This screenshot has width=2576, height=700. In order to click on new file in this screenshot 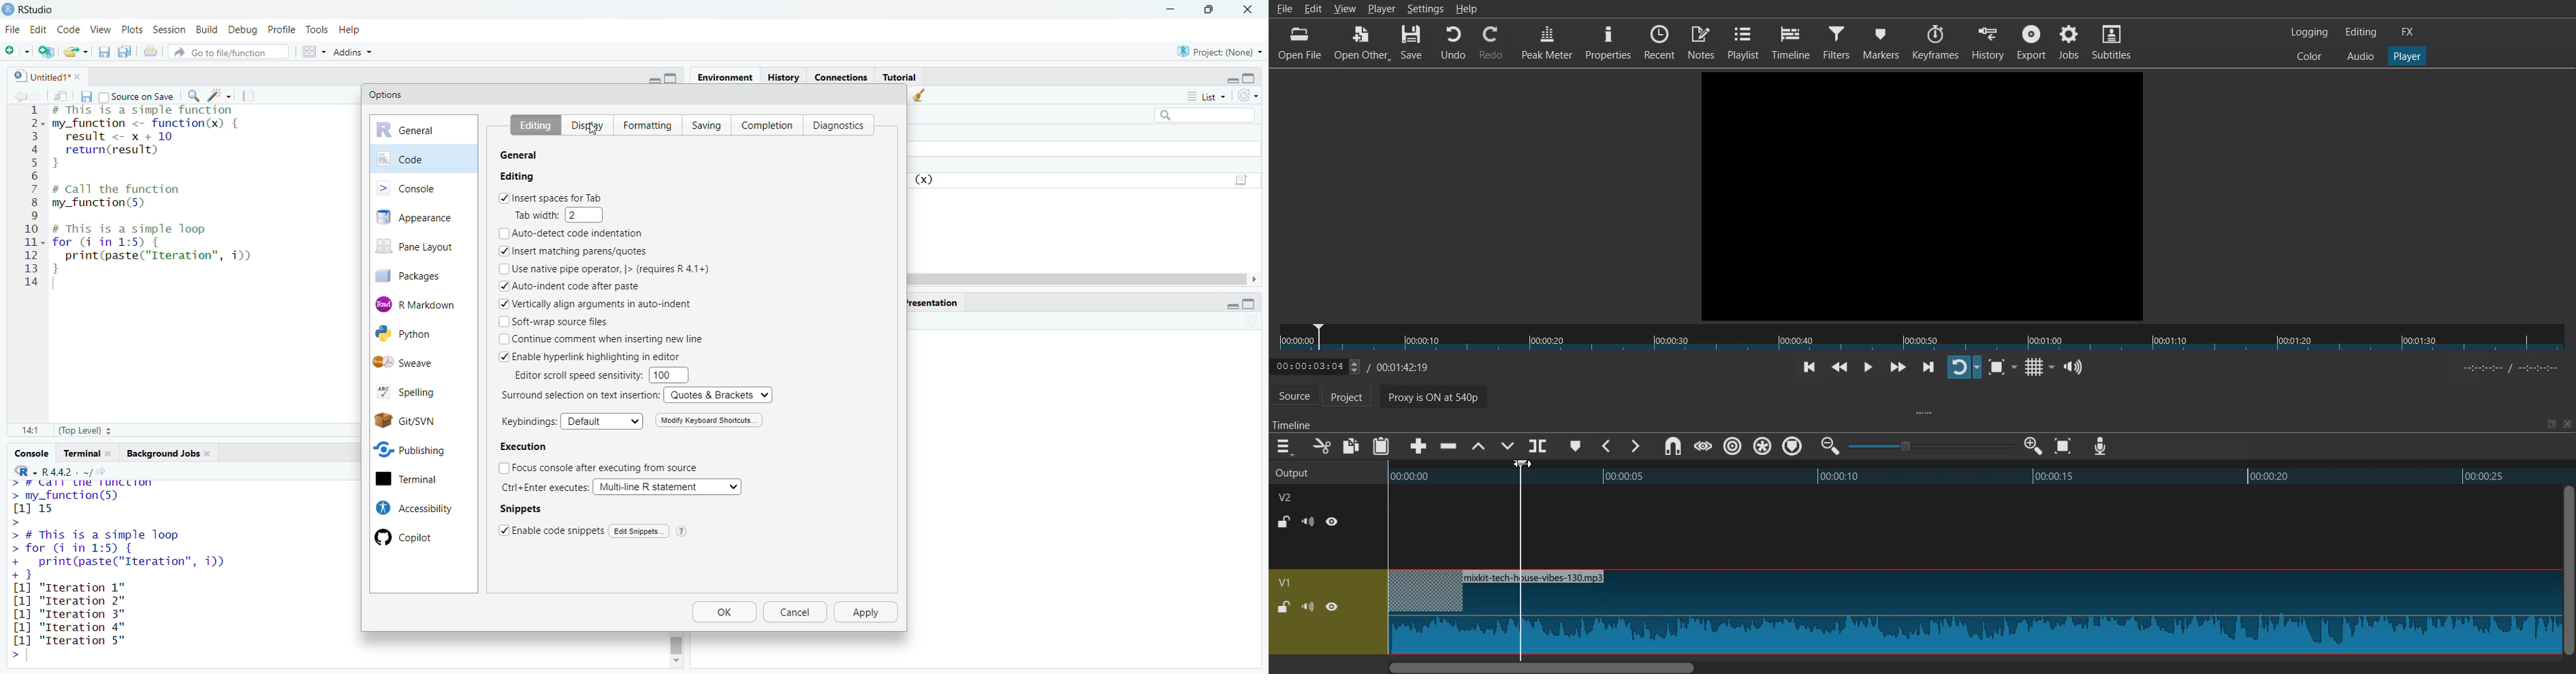, I will do `click(17, 49)`.